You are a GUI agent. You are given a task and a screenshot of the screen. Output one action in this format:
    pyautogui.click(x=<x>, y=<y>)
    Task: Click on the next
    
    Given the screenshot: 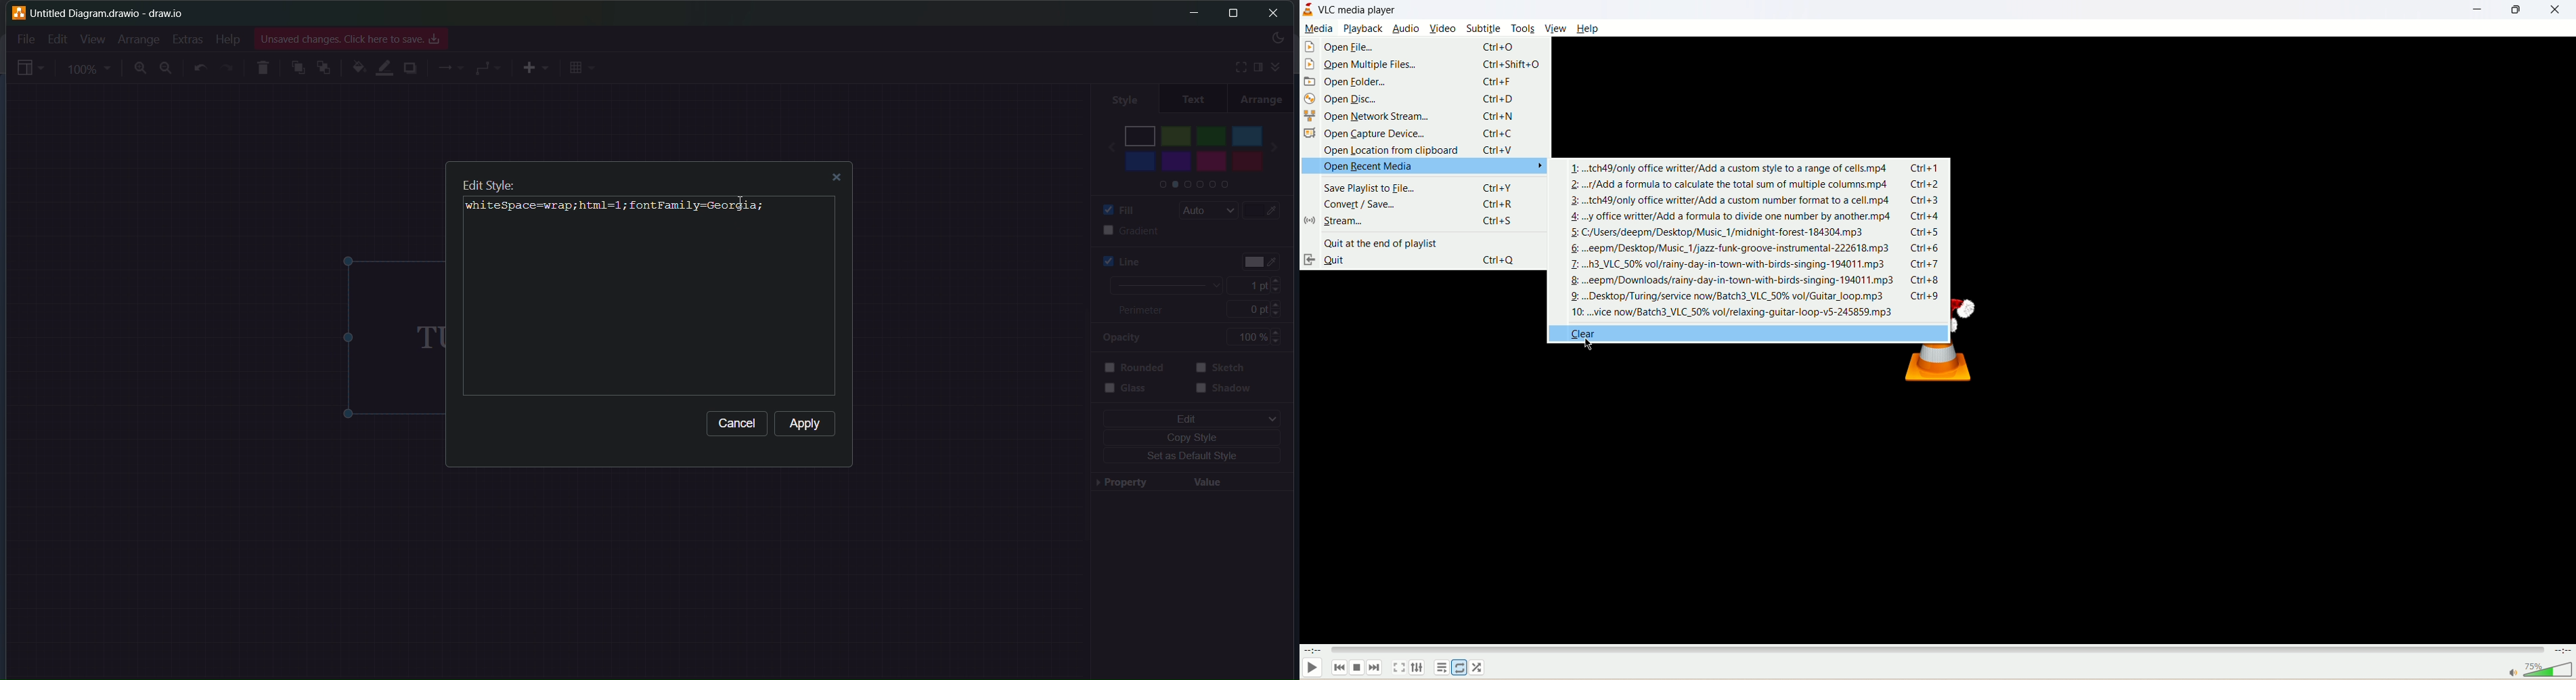 What is the action you would take?
    pyautogui.click(x=1282, y=143)
    